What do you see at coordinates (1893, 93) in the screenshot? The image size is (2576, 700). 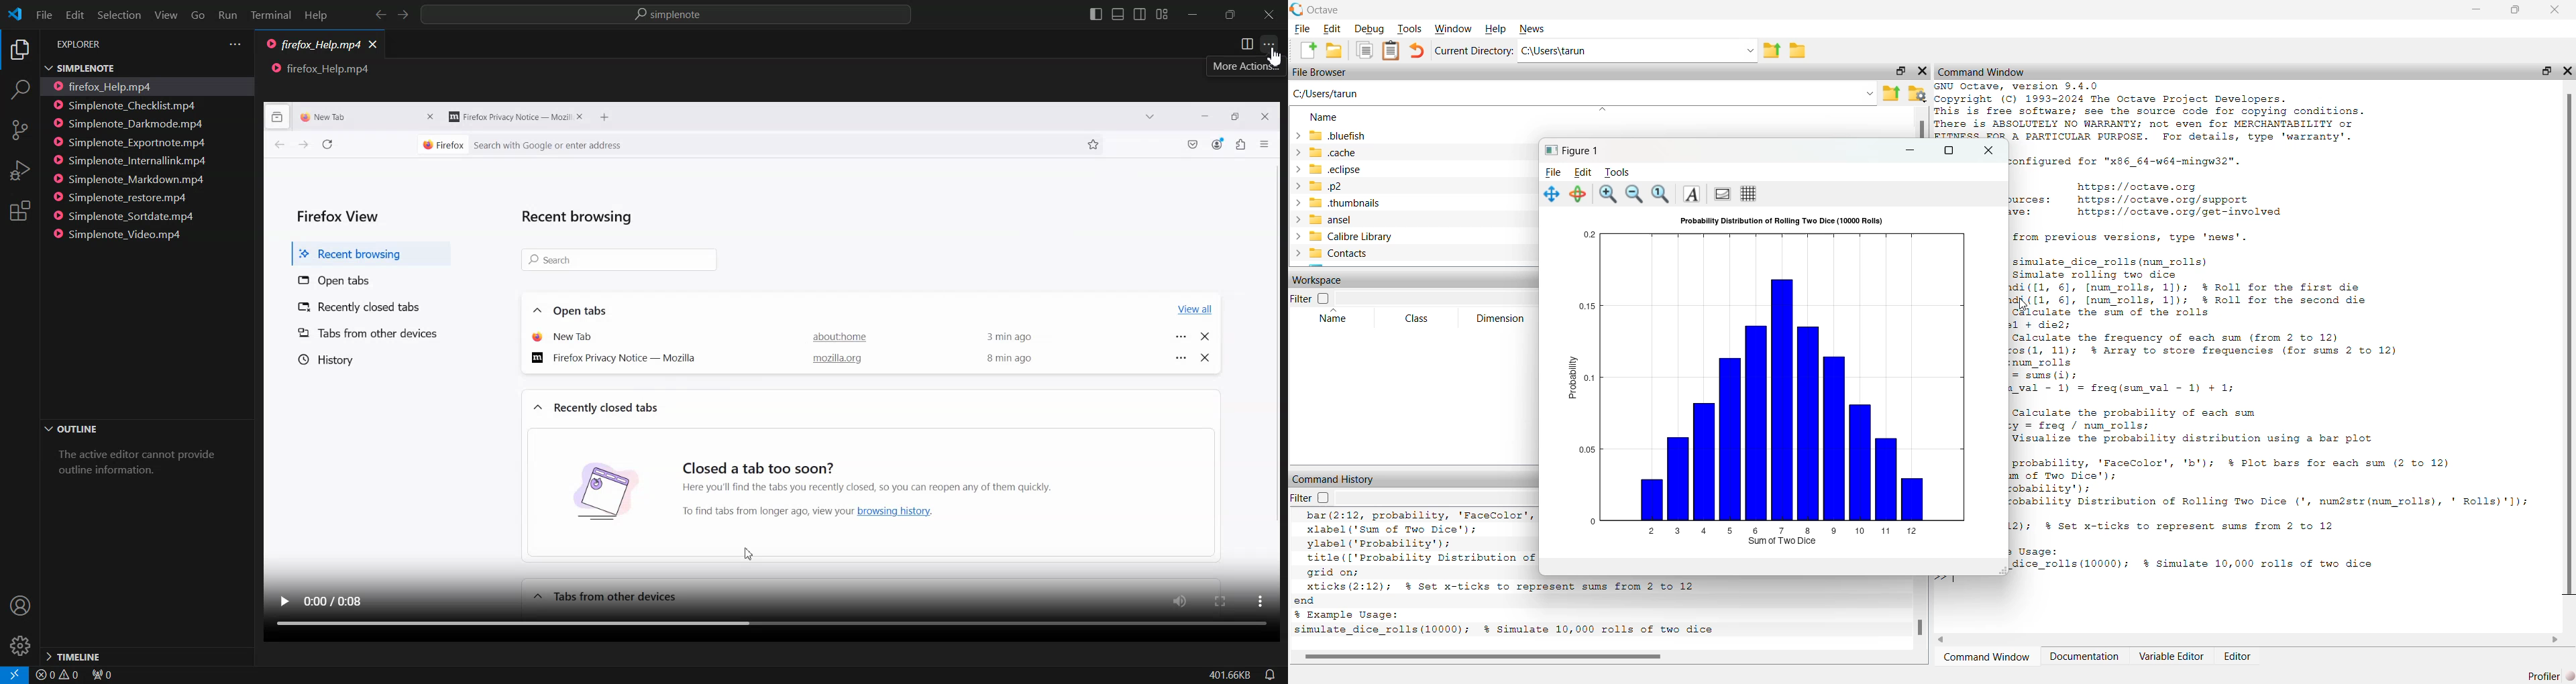 I see `export` at bounding box center [1893, 93].